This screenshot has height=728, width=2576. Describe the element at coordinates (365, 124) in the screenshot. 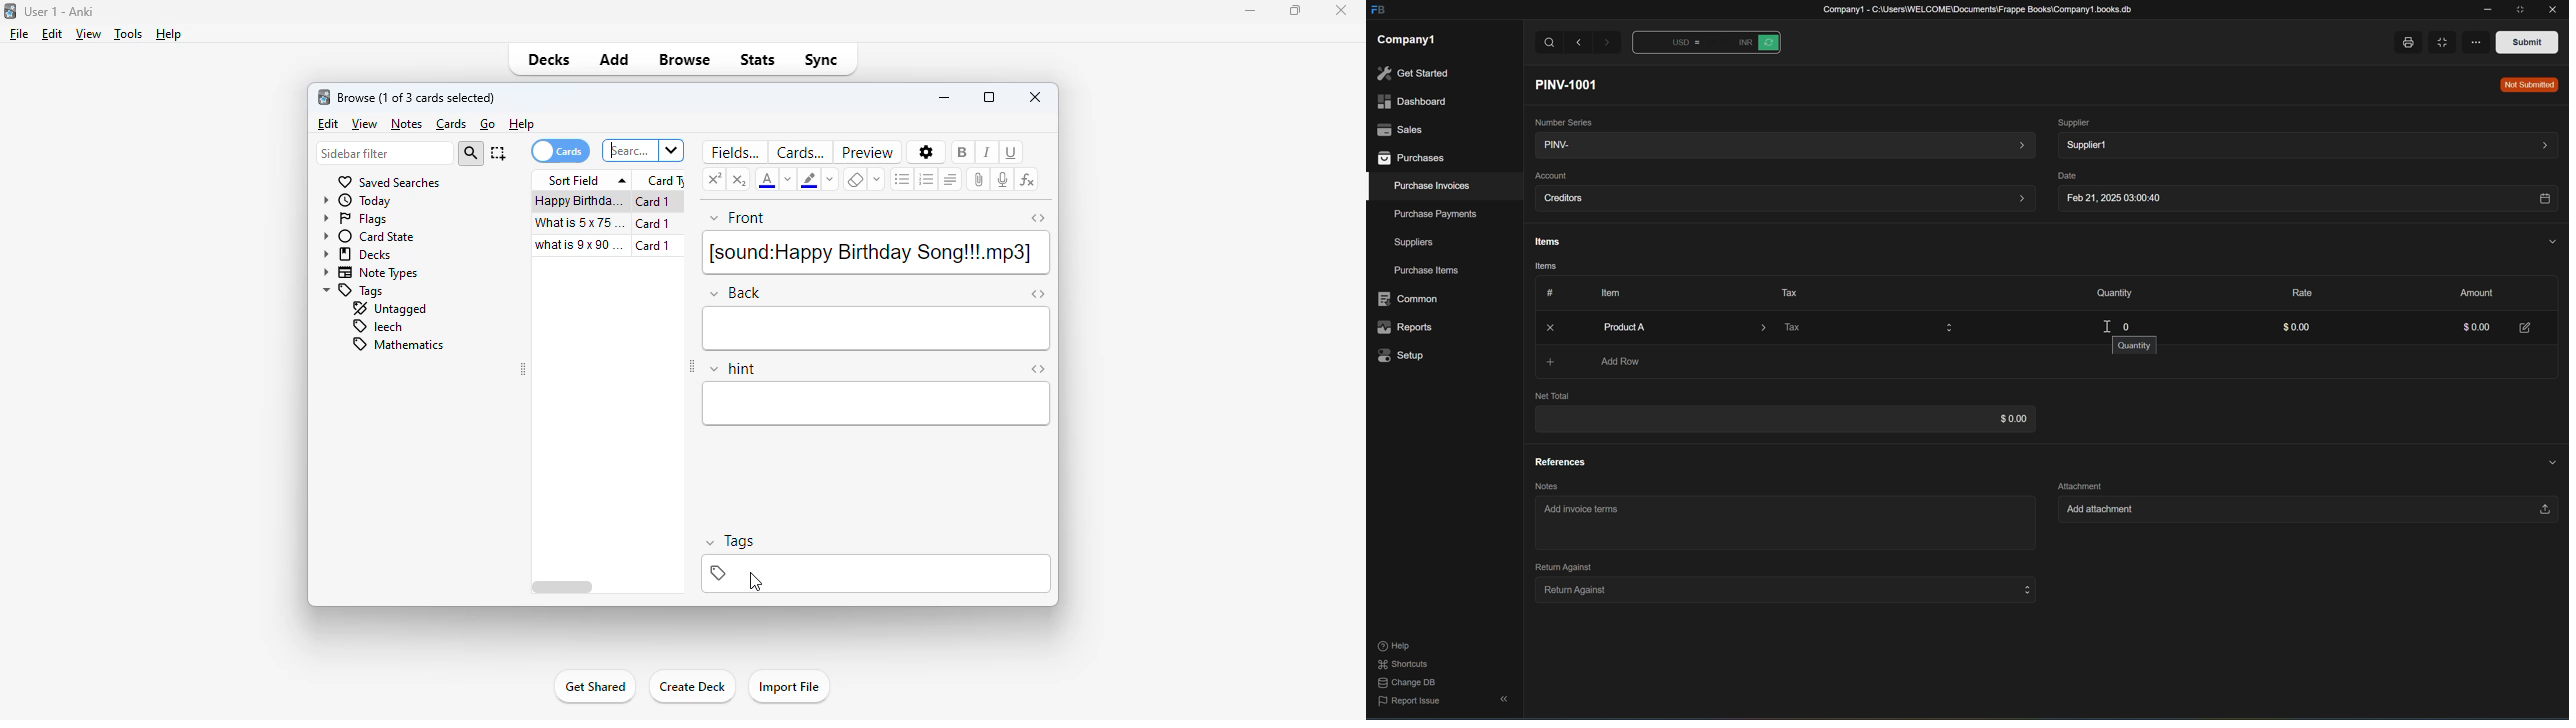

I see `view` at that location.